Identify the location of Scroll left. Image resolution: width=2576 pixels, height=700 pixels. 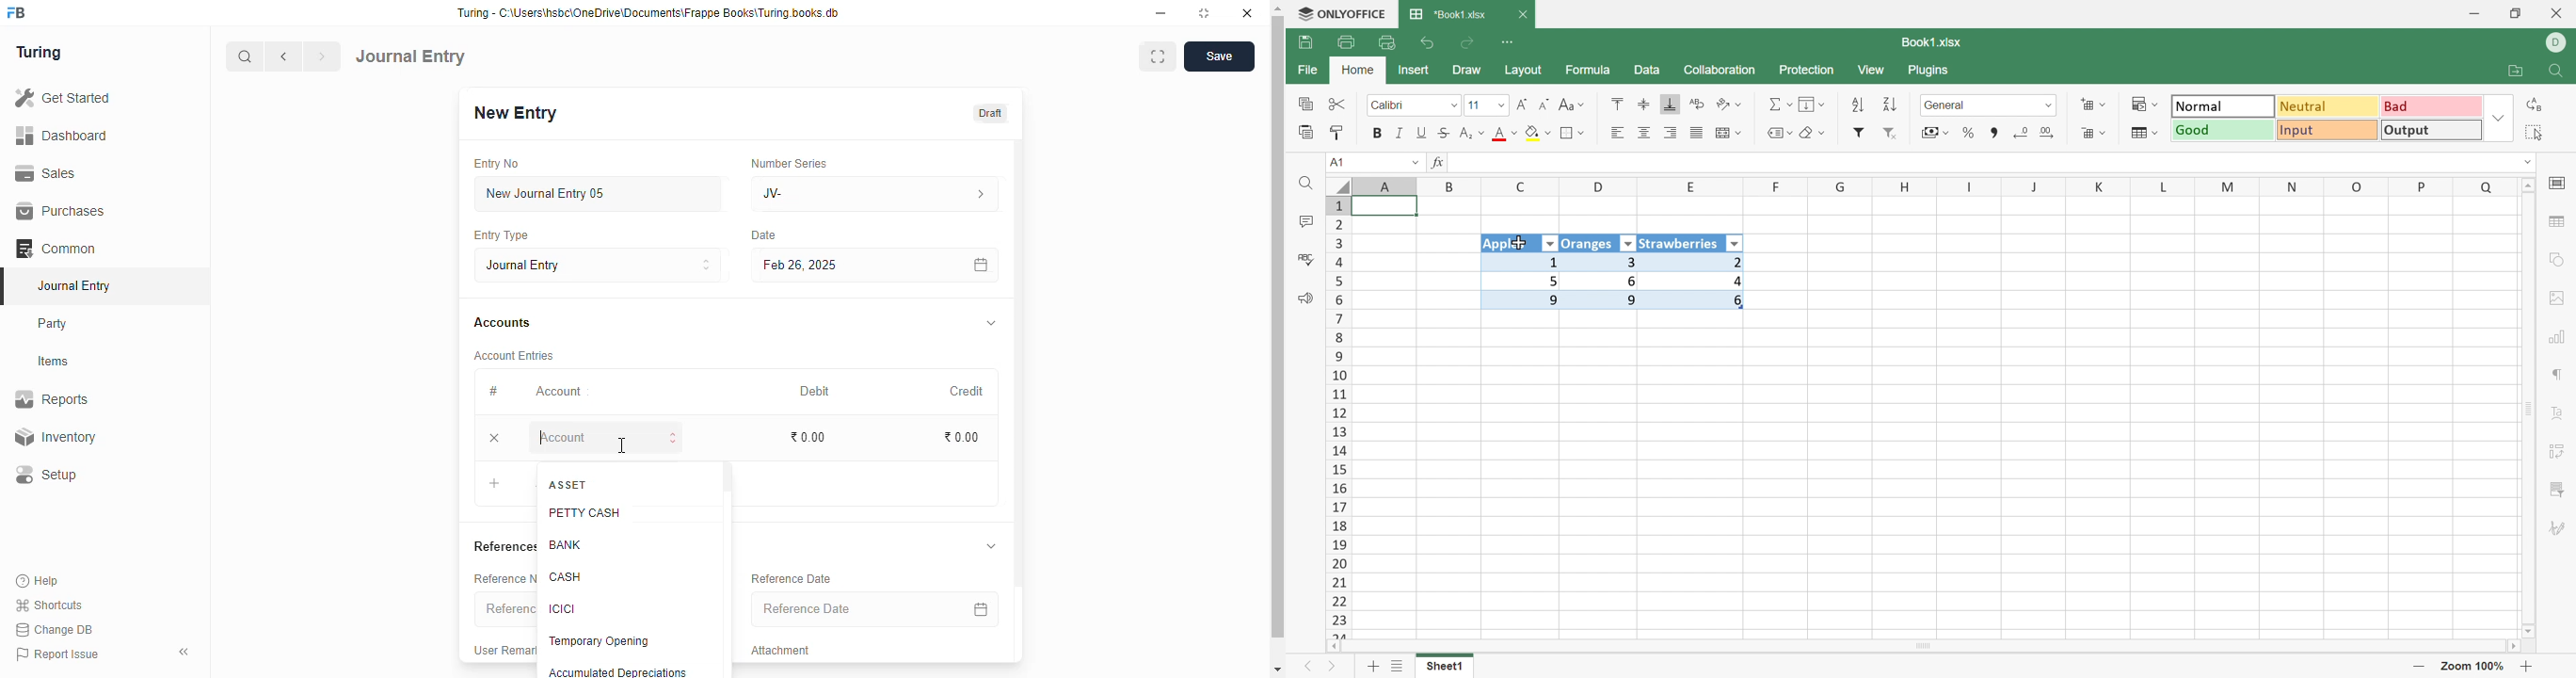
(1335, 647).